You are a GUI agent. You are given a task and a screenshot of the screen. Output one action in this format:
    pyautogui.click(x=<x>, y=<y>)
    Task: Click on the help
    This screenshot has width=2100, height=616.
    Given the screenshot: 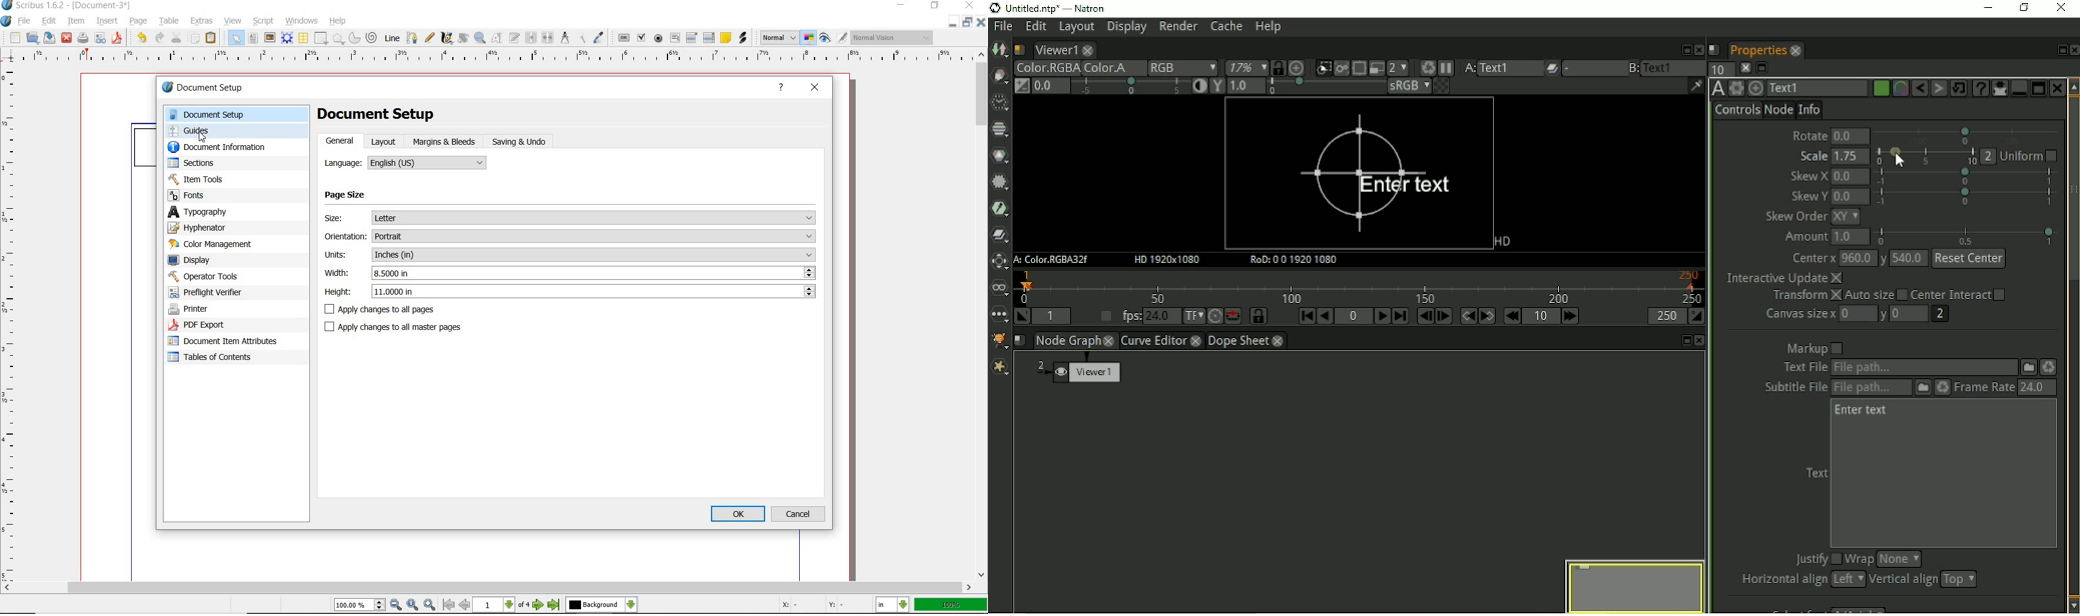 What is the action you would take?
    pyautogui.click(x=338, y=22)
    